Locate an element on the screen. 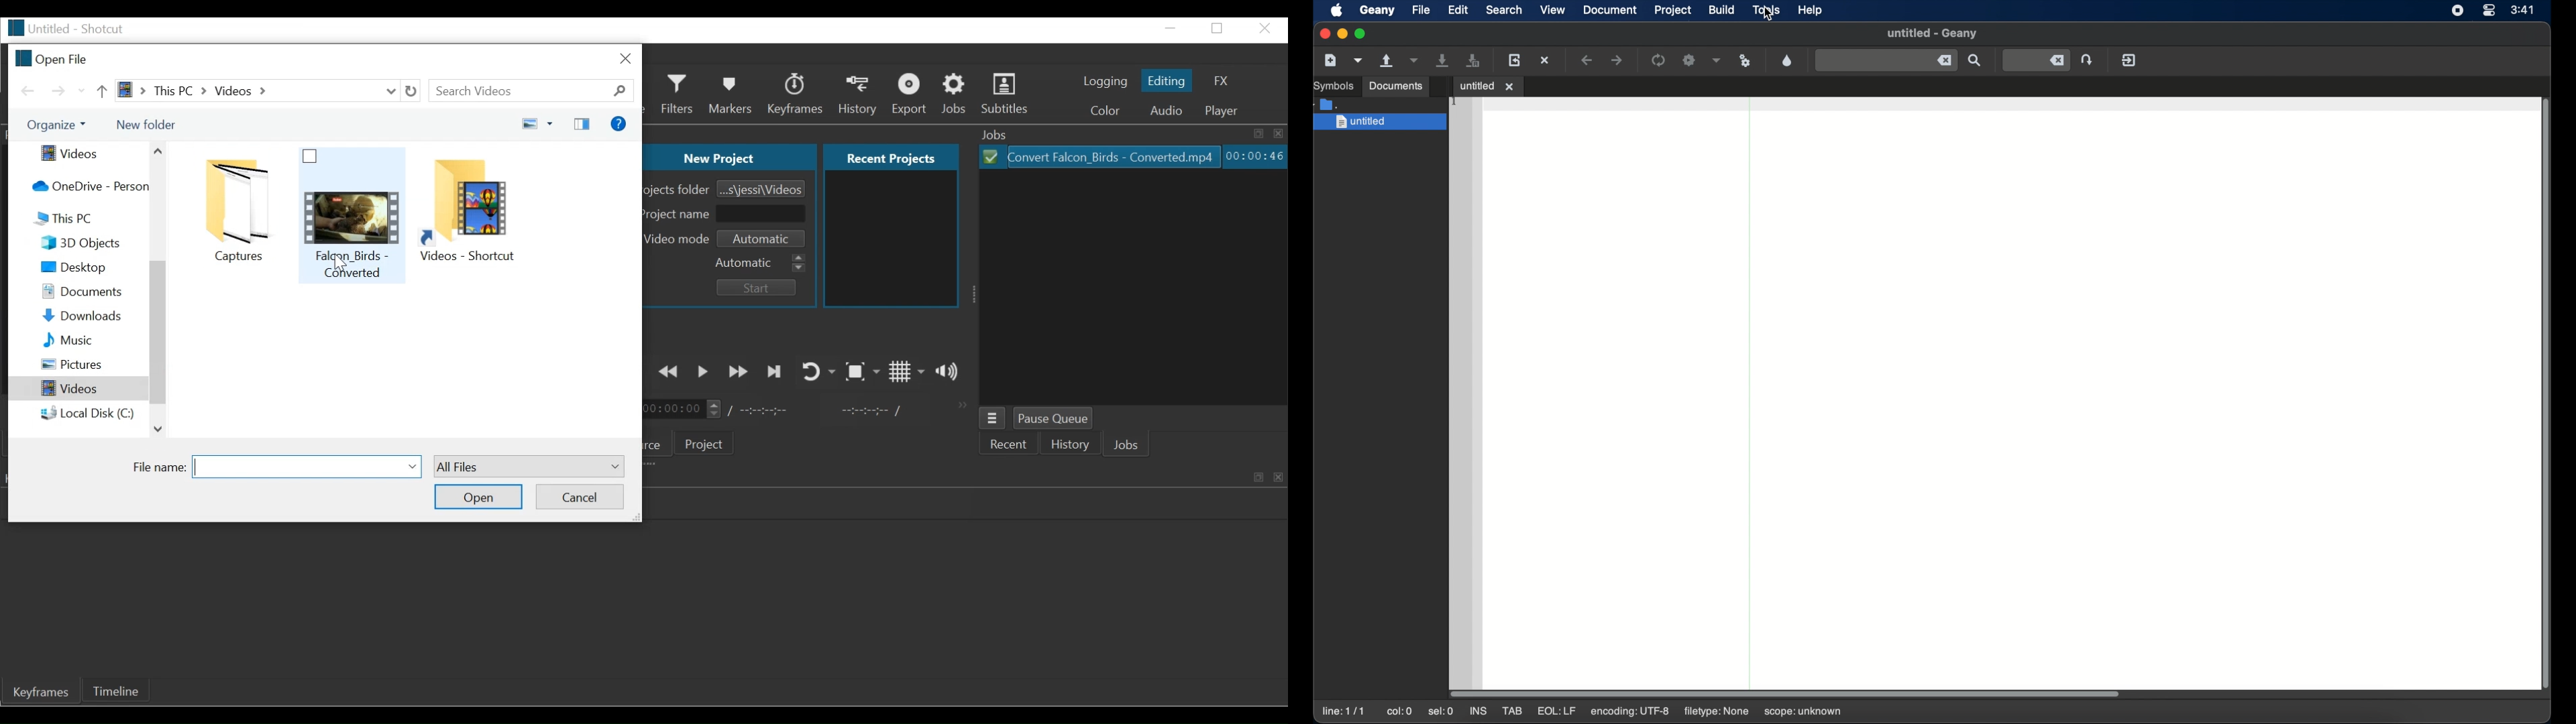 The height and width of the screenshot is (728, 2576). Markers is located at coordinates (732, 95).